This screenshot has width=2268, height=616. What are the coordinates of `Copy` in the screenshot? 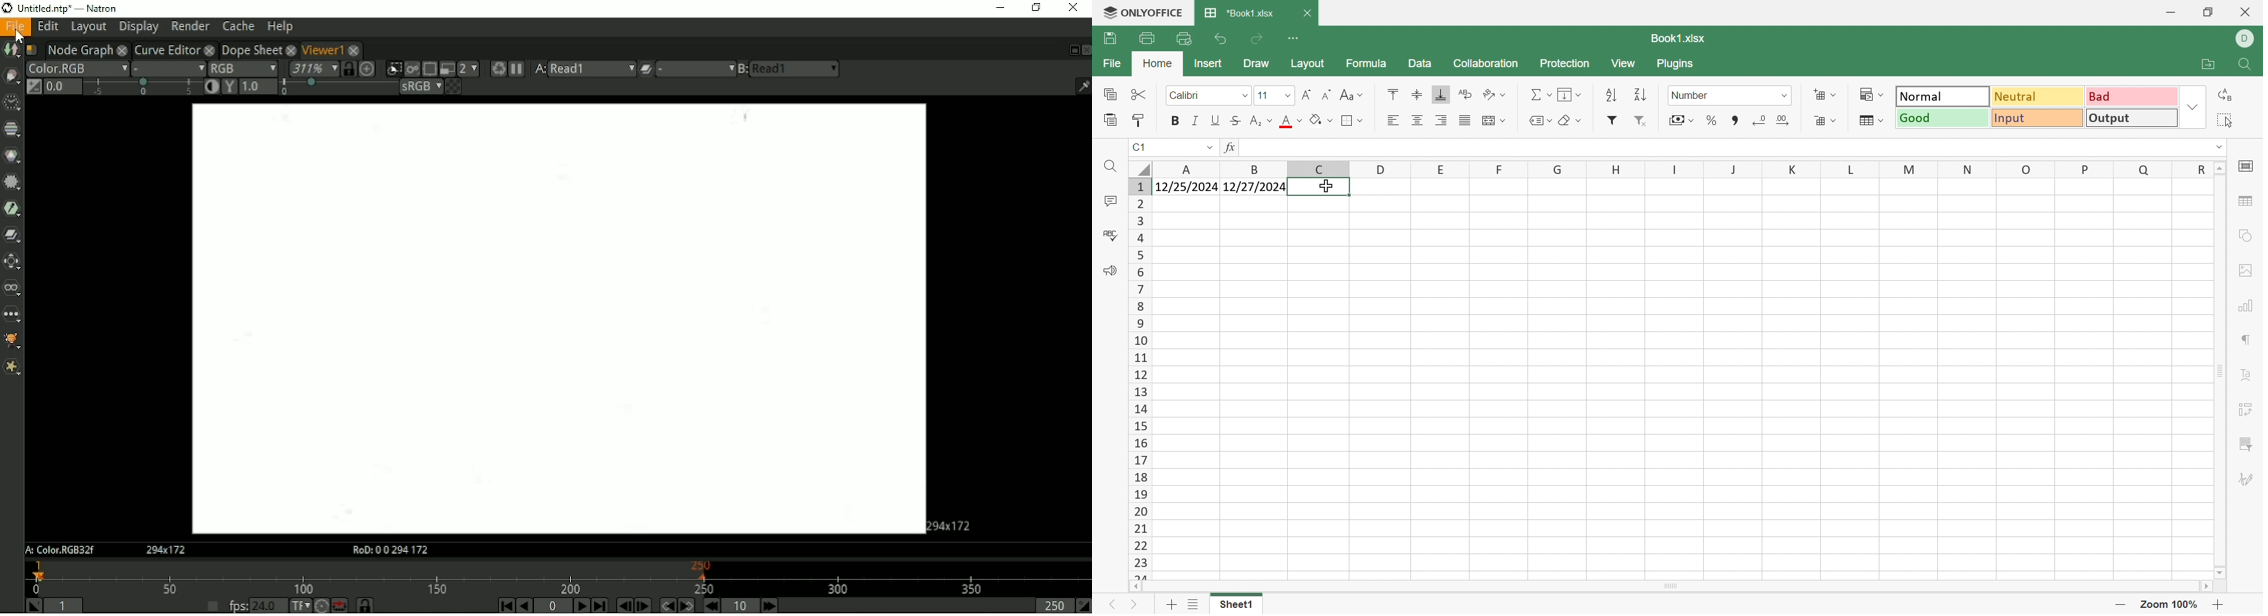 It's located at (1111, 94).